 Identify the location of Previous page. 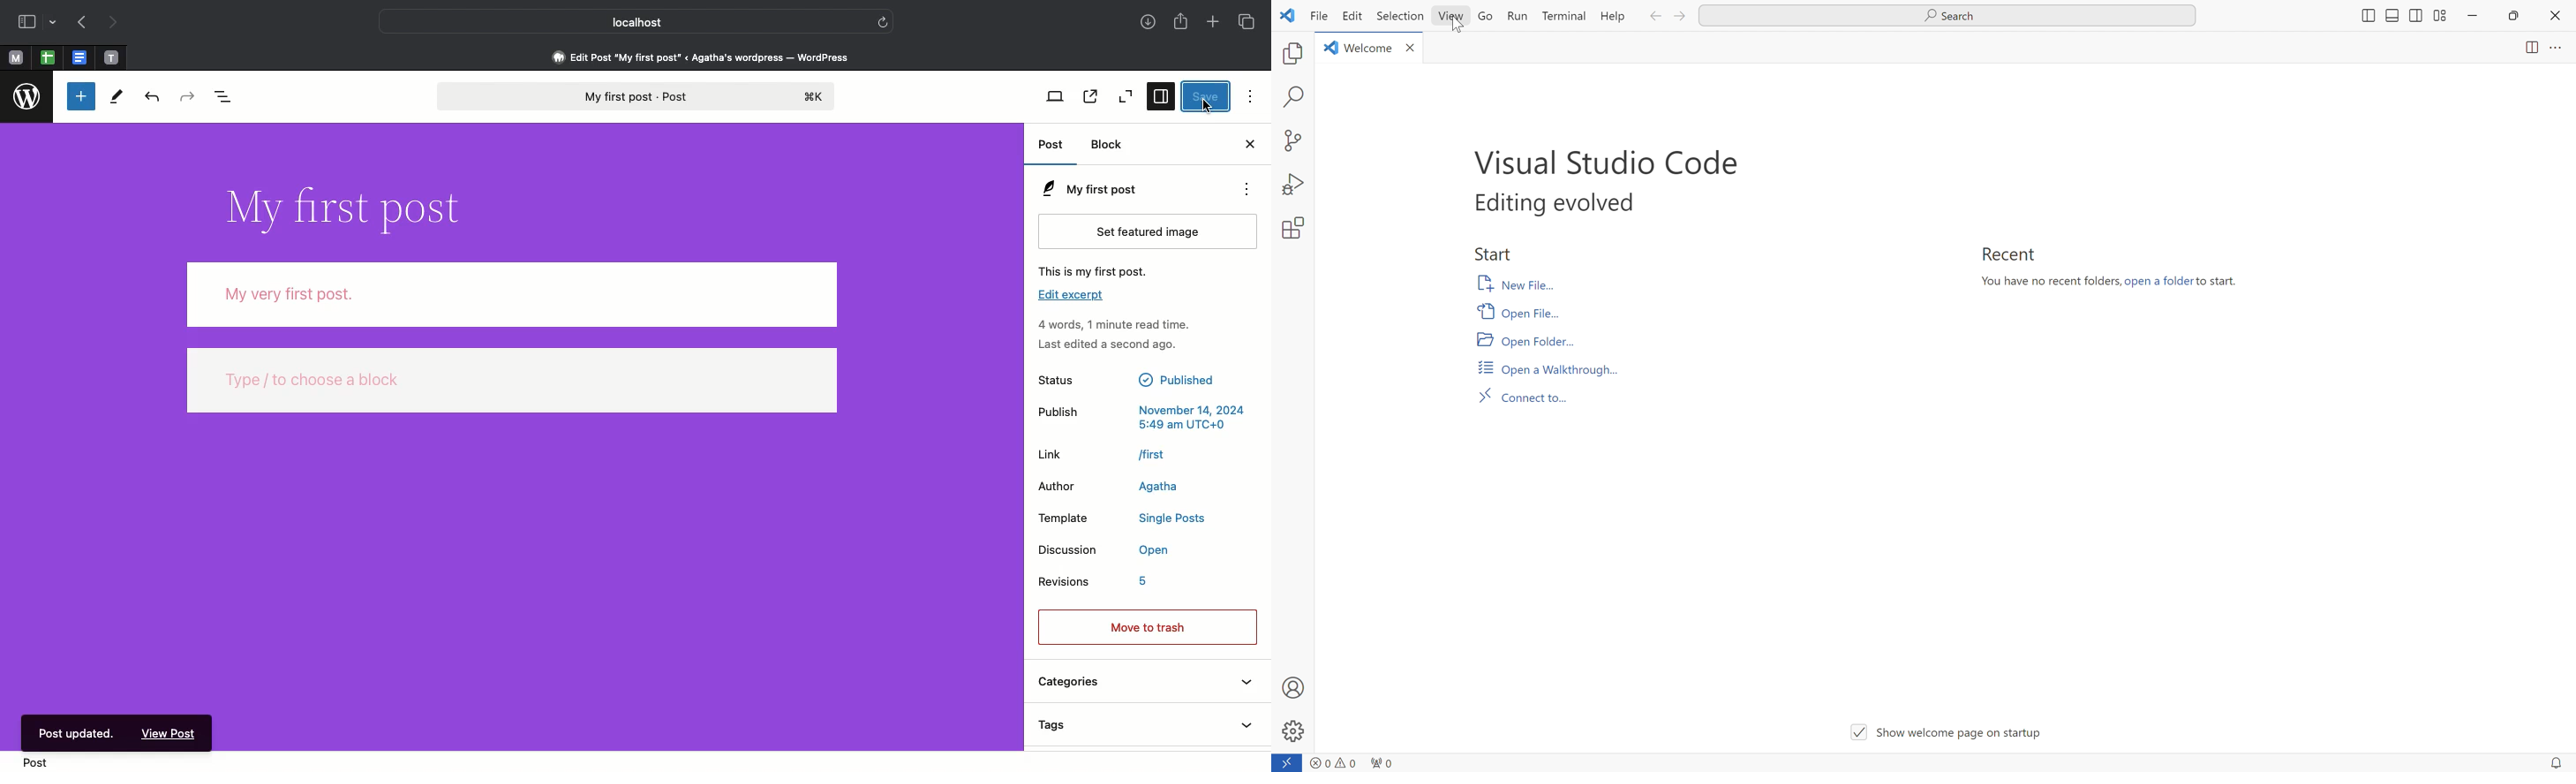
(81, 23).